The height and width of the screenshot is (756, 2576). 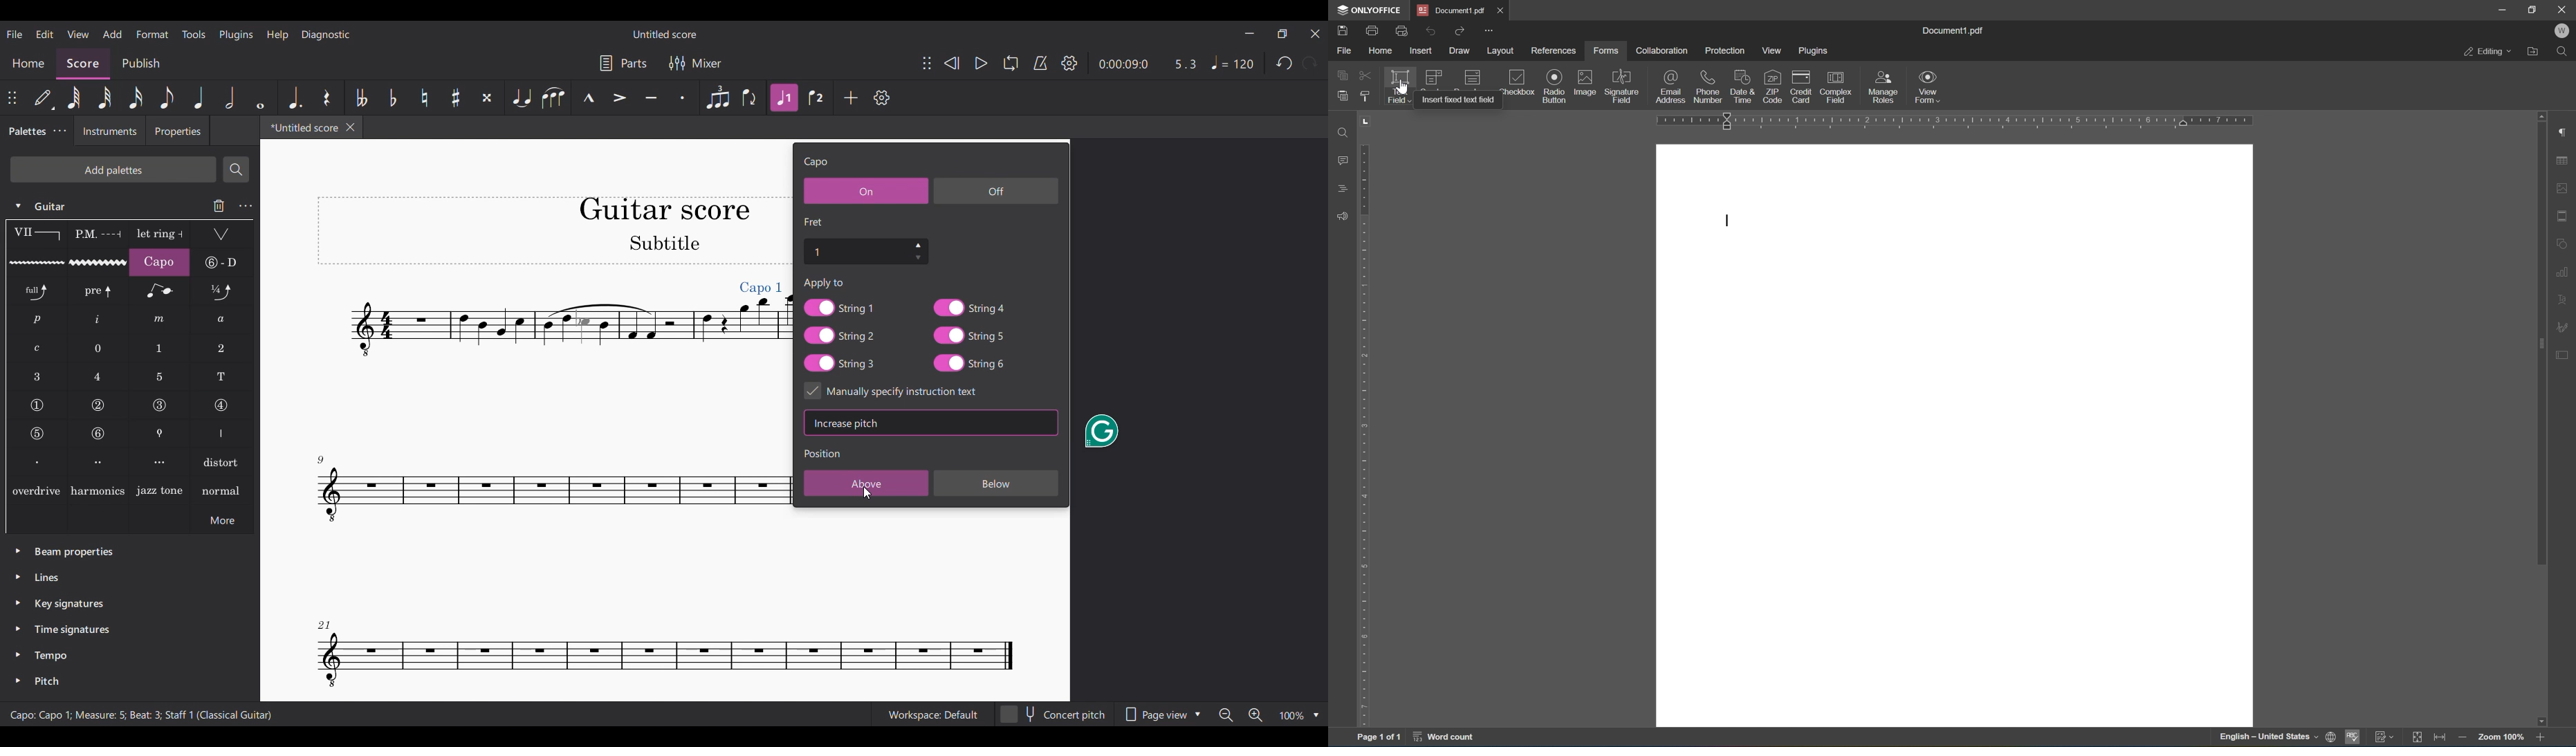 What do you see at coordinates (1069, 63) in the screenshot?
I see `Settings` at bounding box center [1069, 63].